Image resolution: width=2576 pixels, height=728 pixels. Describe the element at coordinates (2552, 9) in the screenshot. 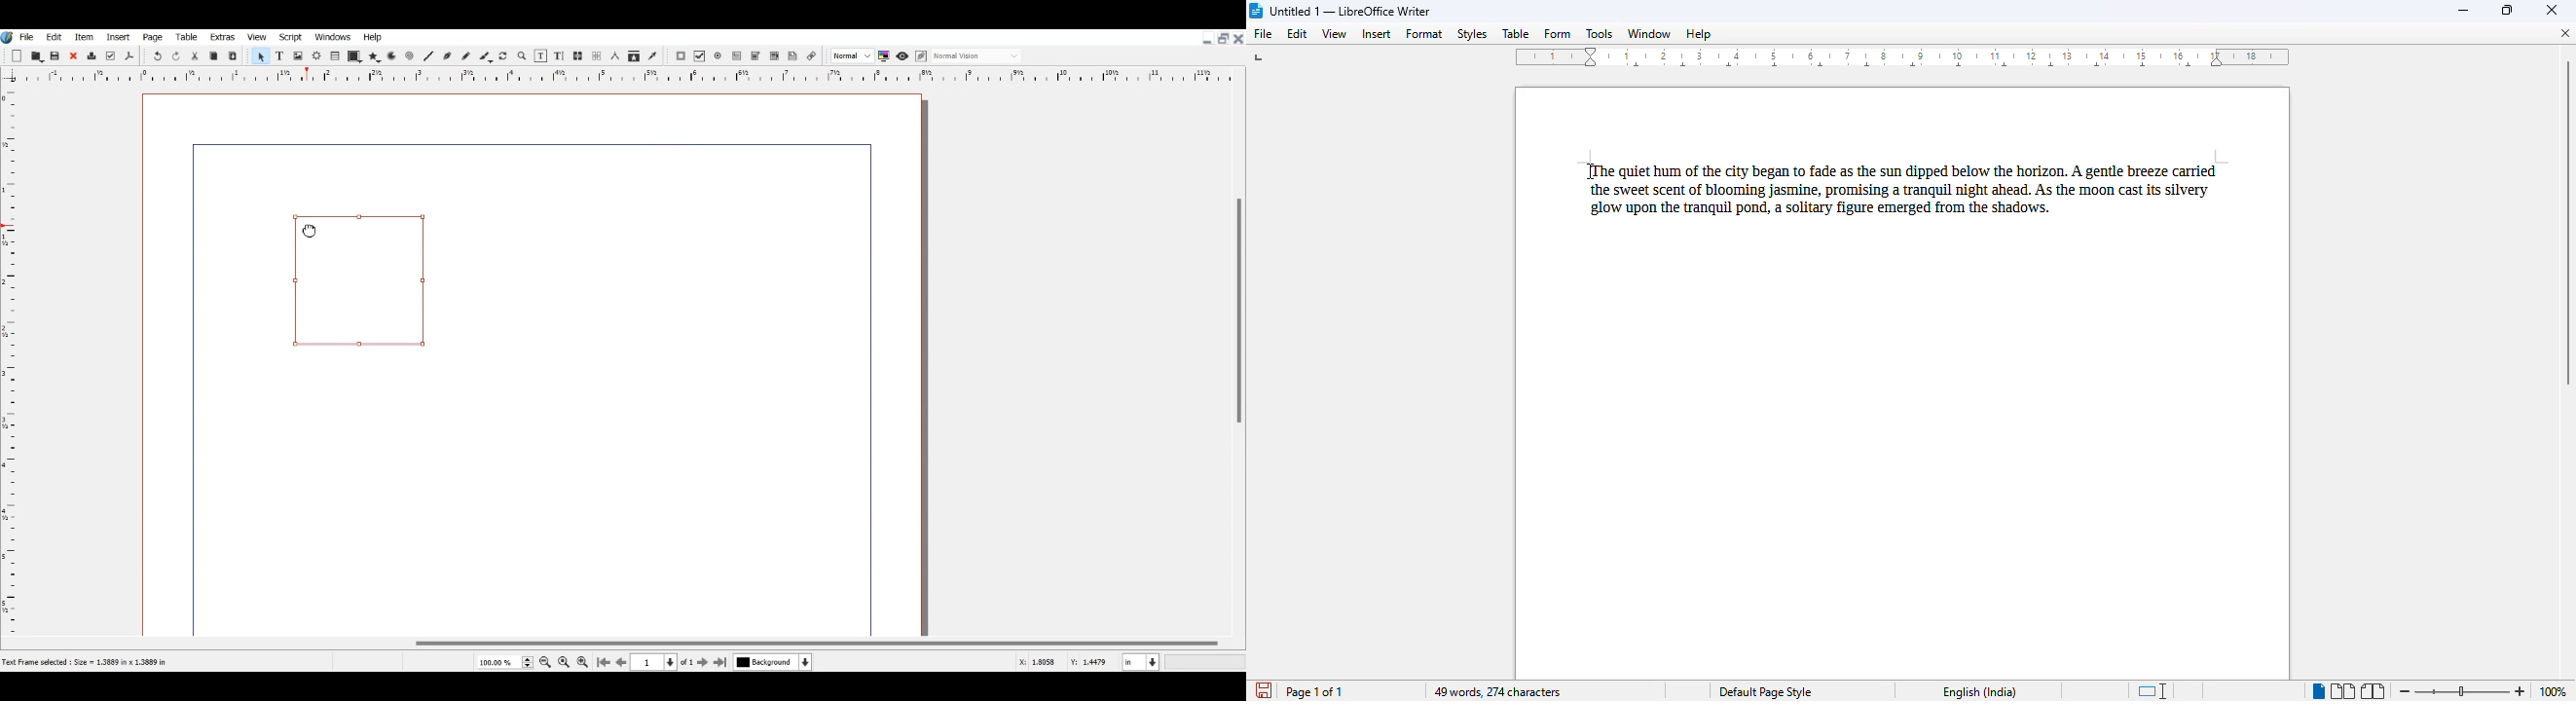

I see `close` at that location.